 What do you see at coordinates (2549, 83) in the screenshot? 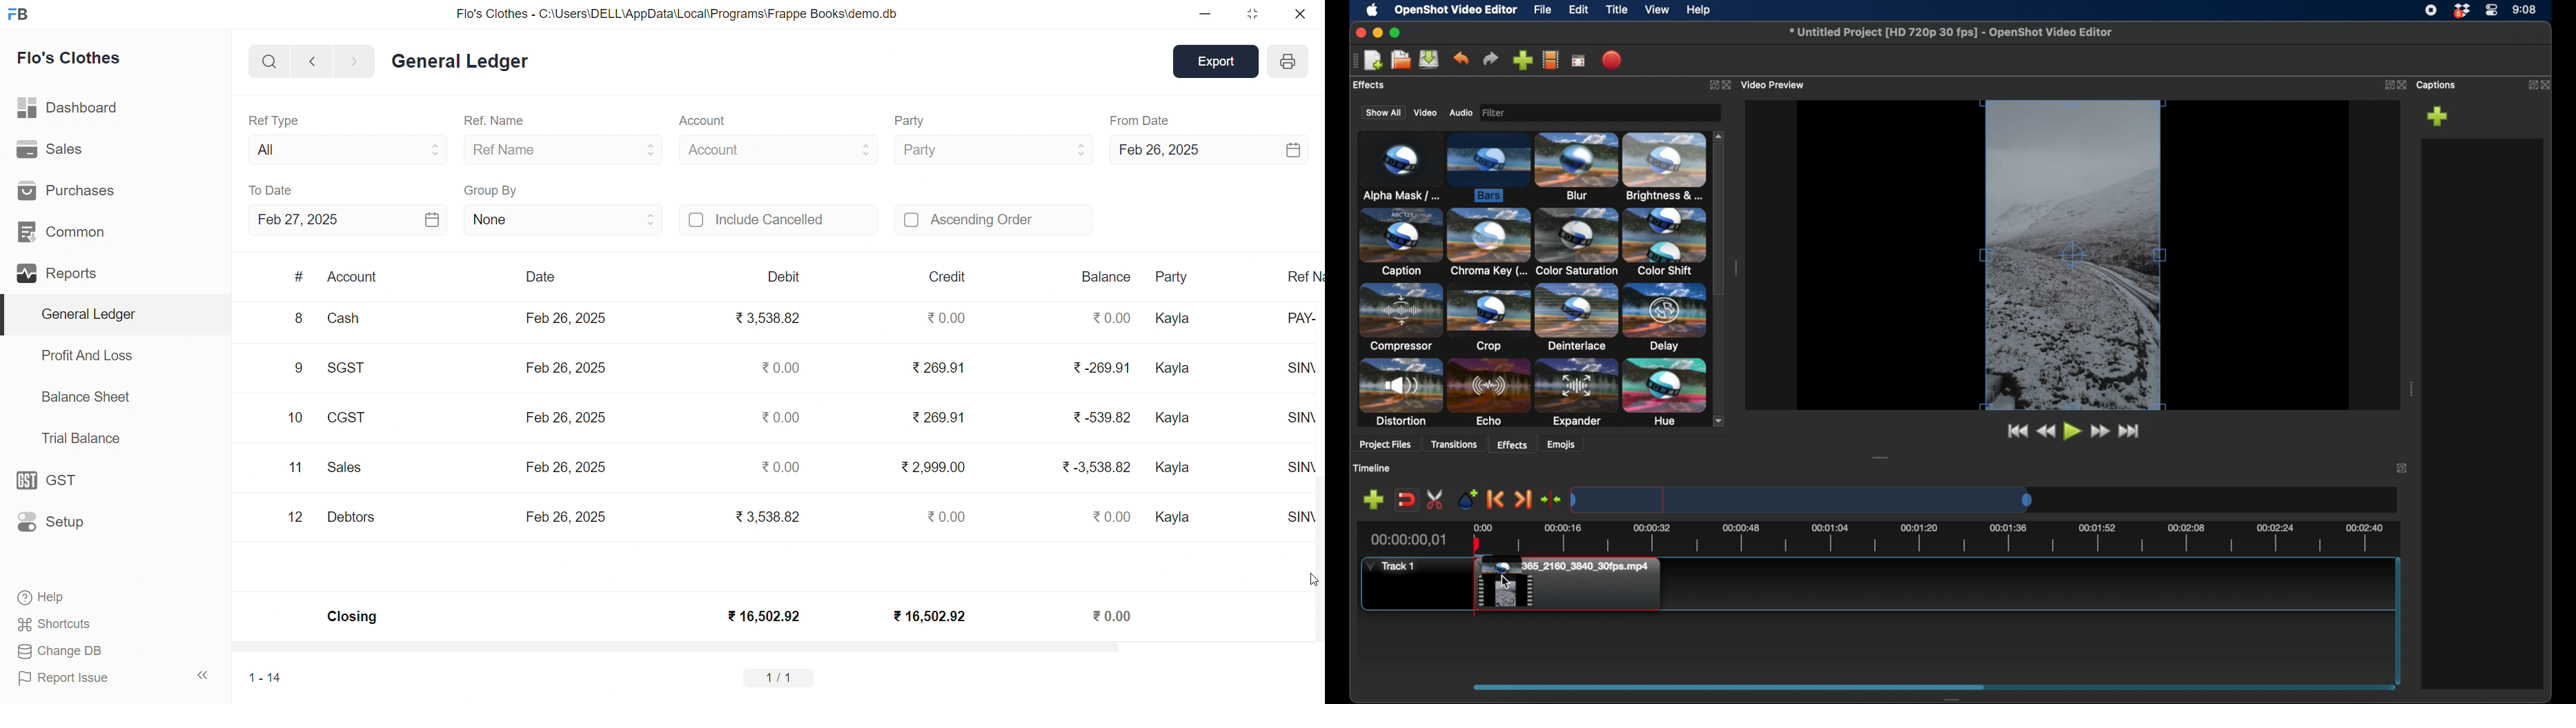
I see `close` at bounding box center [2549, 83].